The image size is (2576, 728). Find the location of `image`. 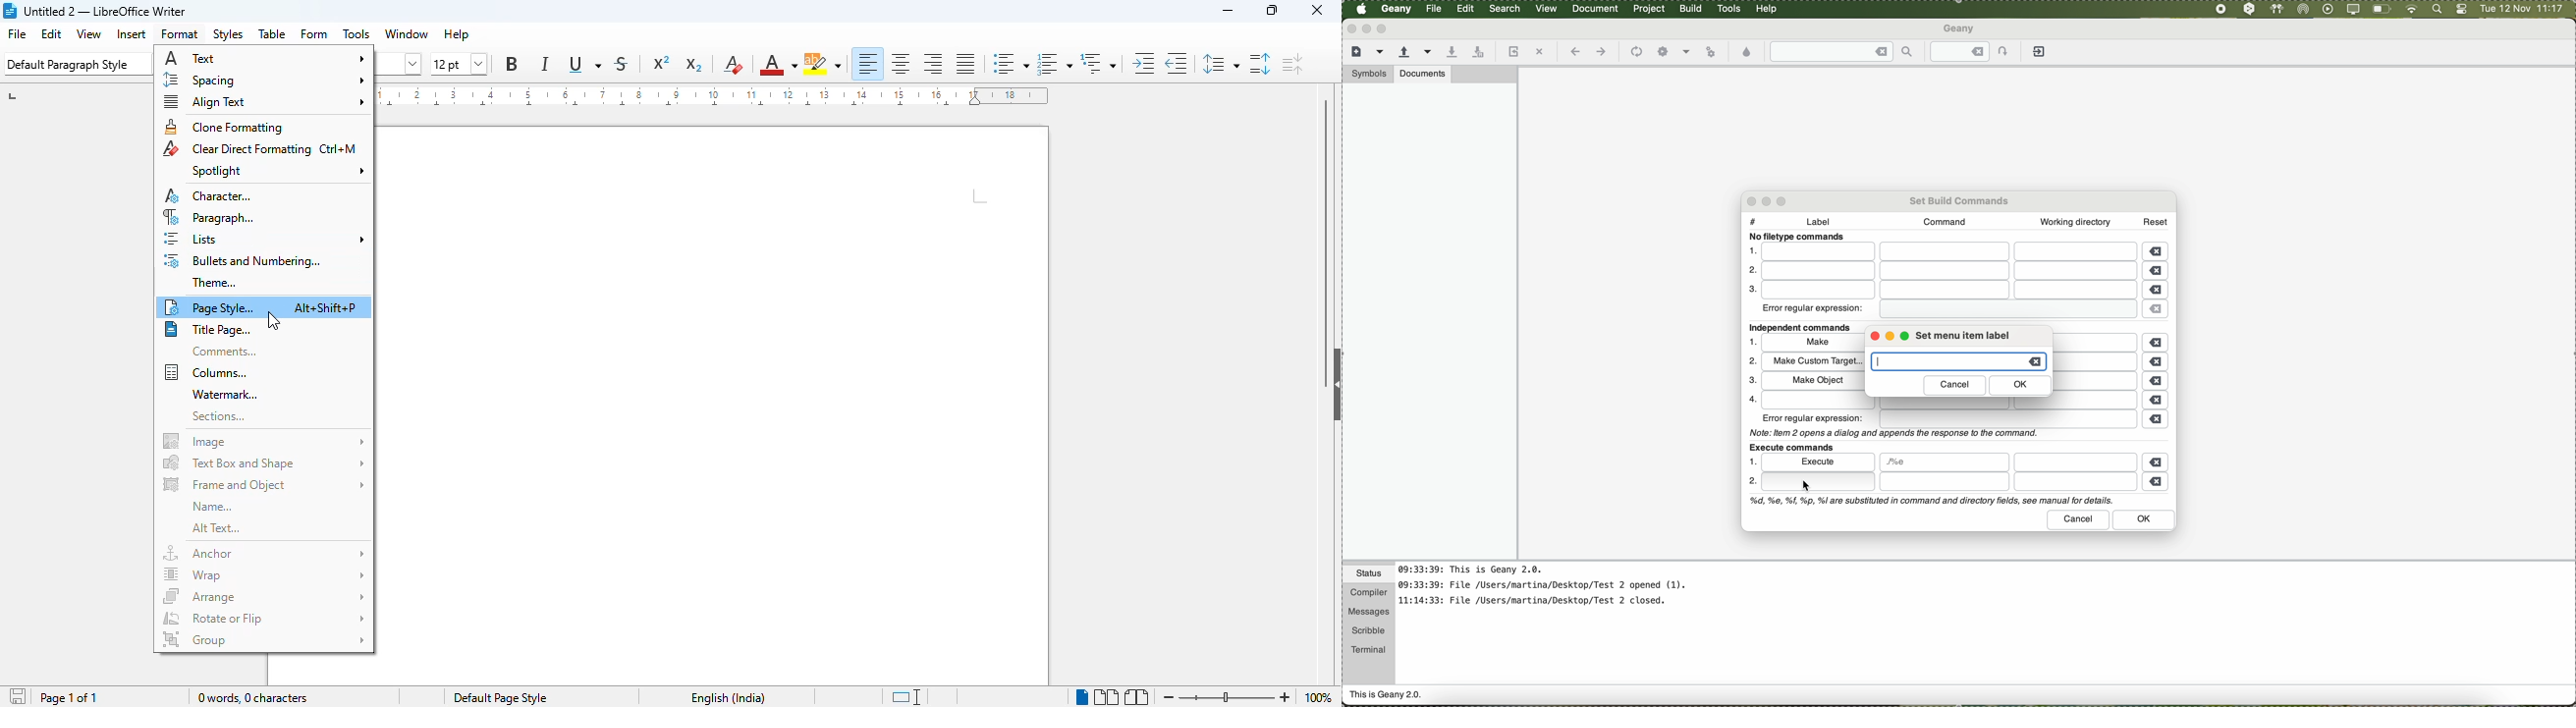

image is located at coordinates (263, 440).